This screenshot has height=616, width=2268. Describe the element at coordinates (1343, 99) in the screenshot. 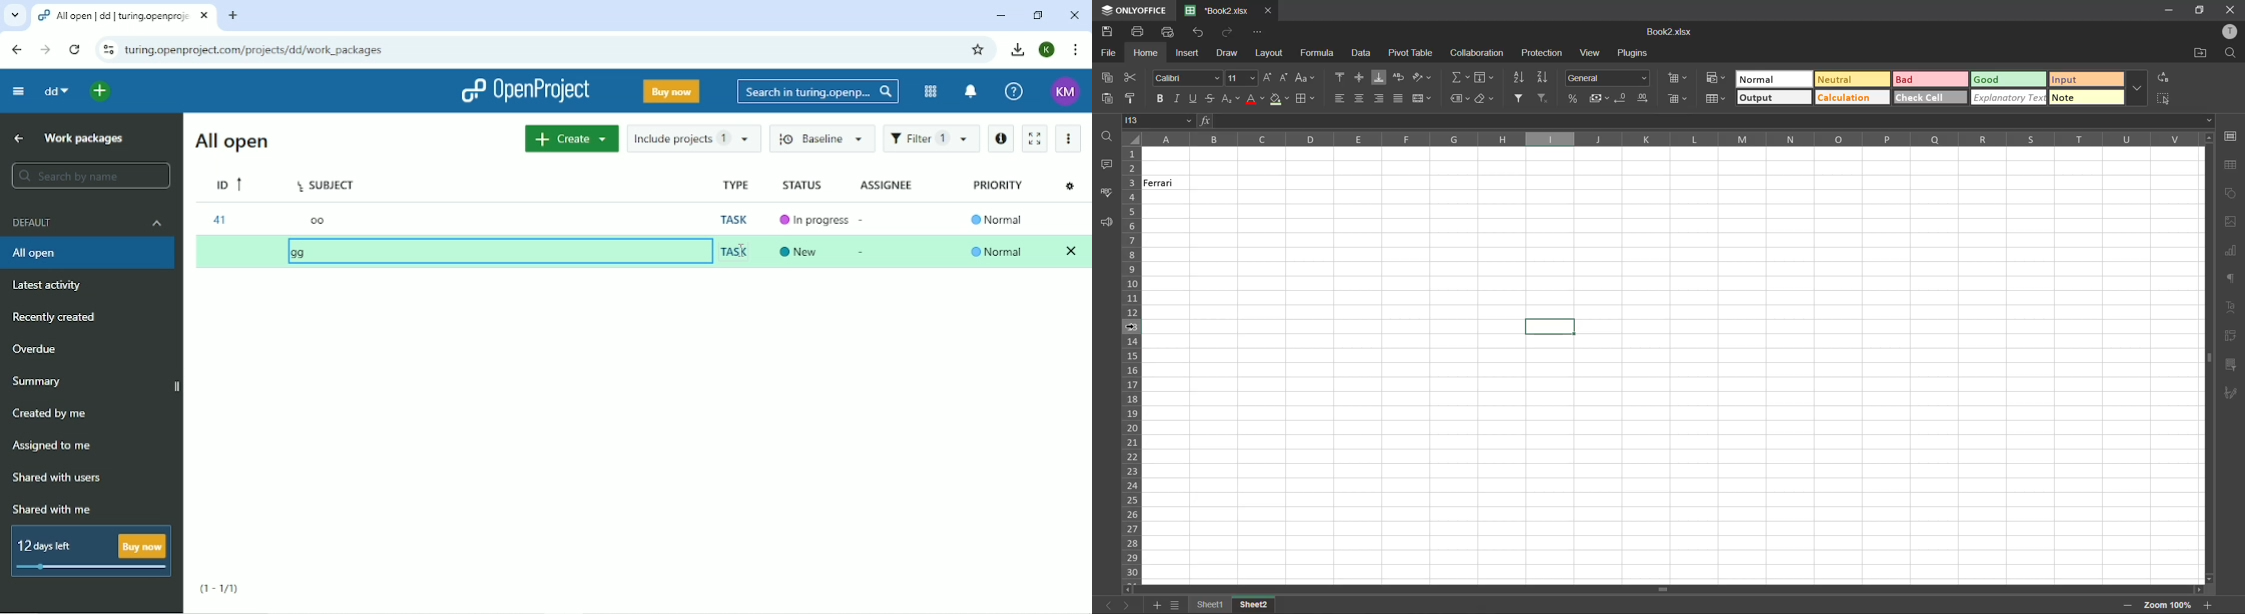

I see `align left` at that location.